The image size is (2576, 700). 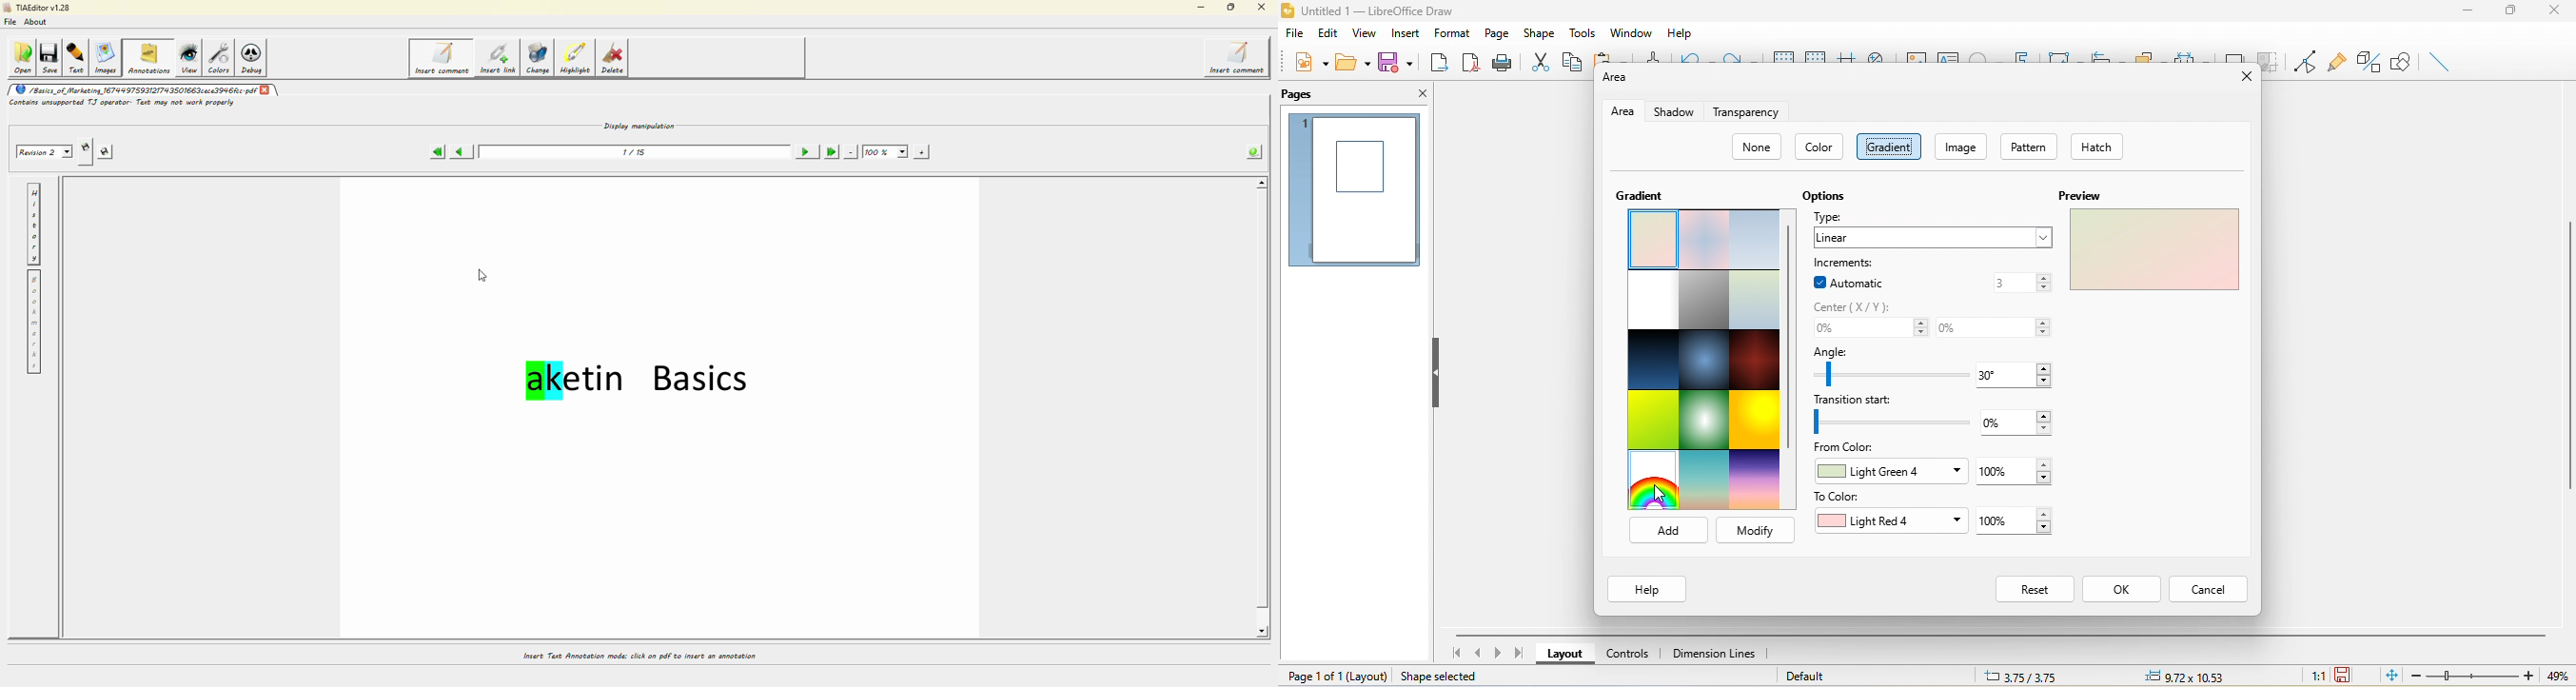 I want to click on window, so click(x=1630, y=30).